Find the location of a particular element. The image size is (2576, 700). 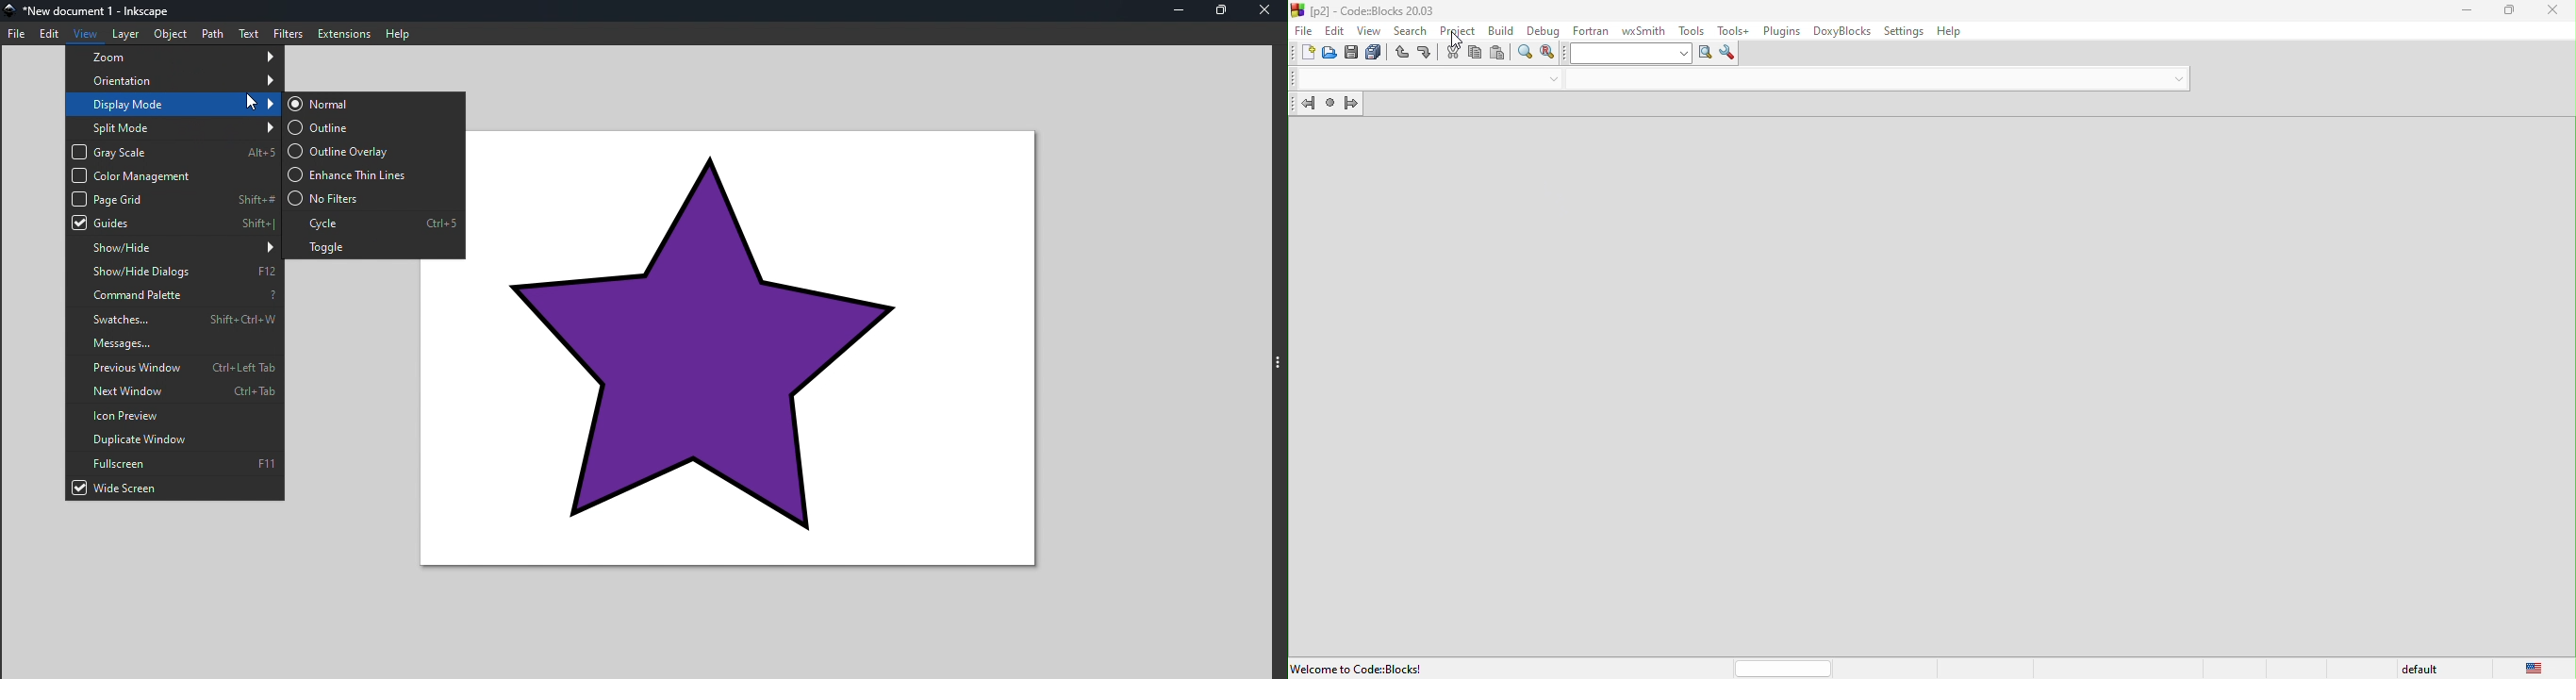

minimize is located at coordinates (2468, 10).